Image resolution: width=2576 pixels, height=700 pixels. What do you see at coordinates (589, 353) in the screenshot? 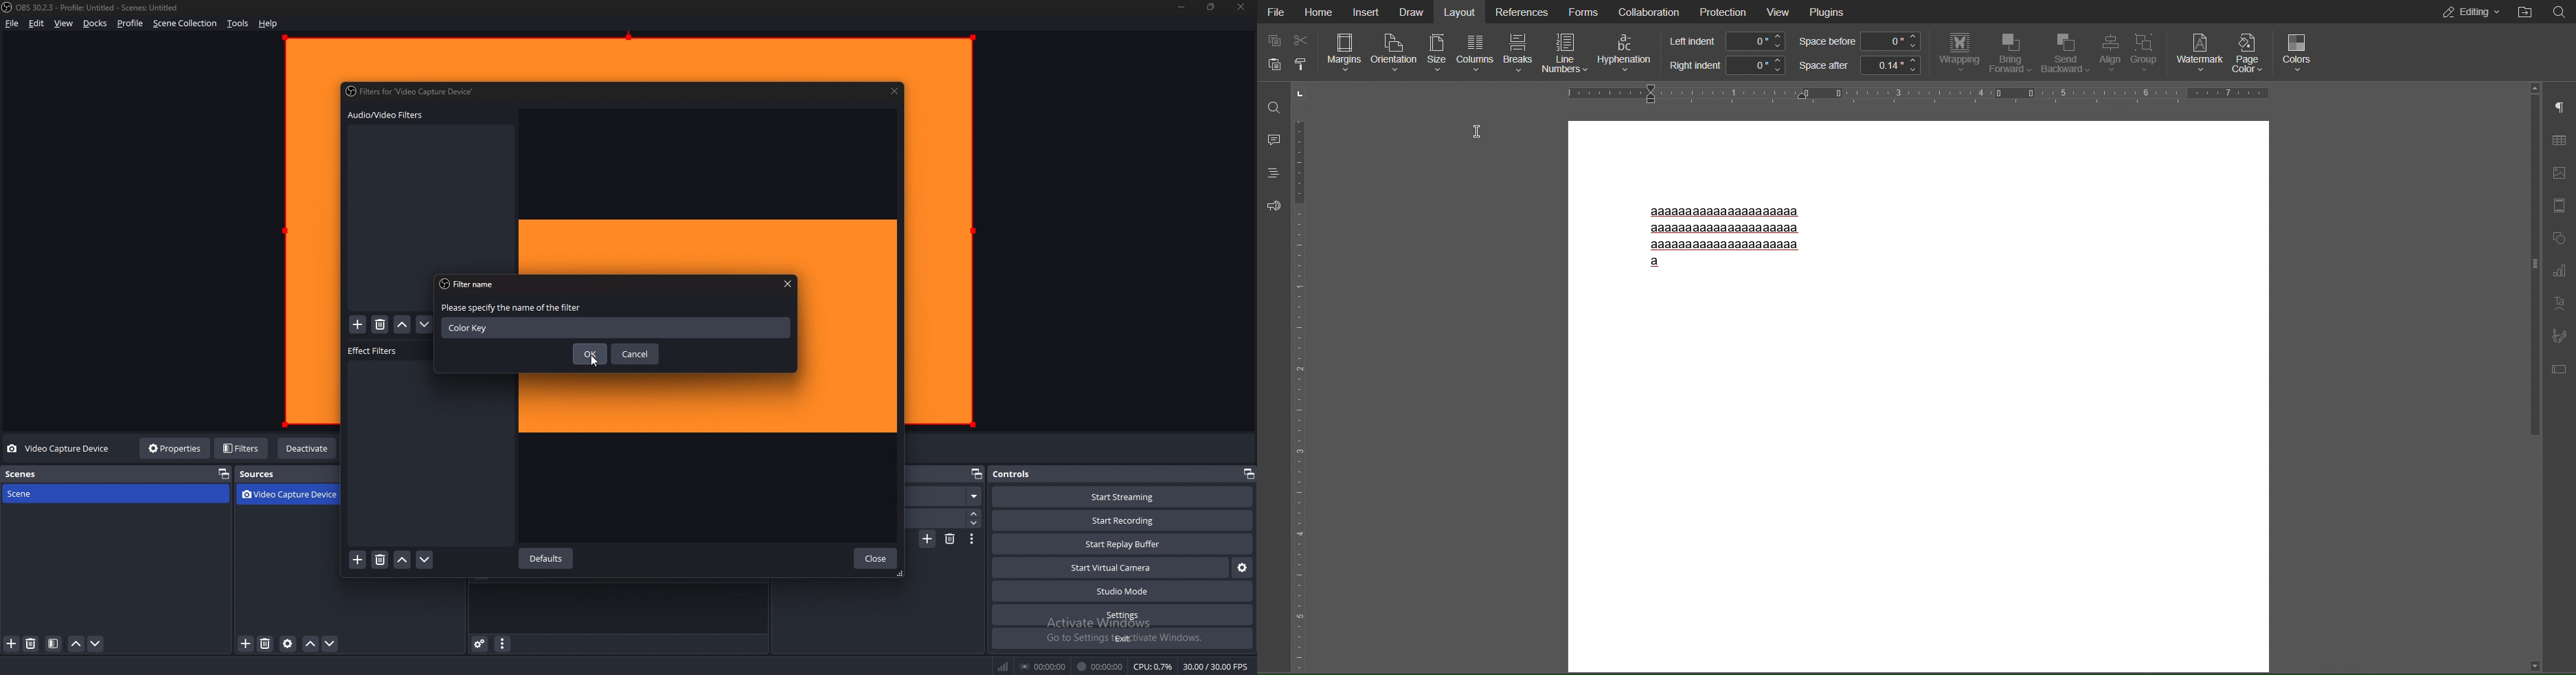
I see `ok` at bounding box center [589, 353].